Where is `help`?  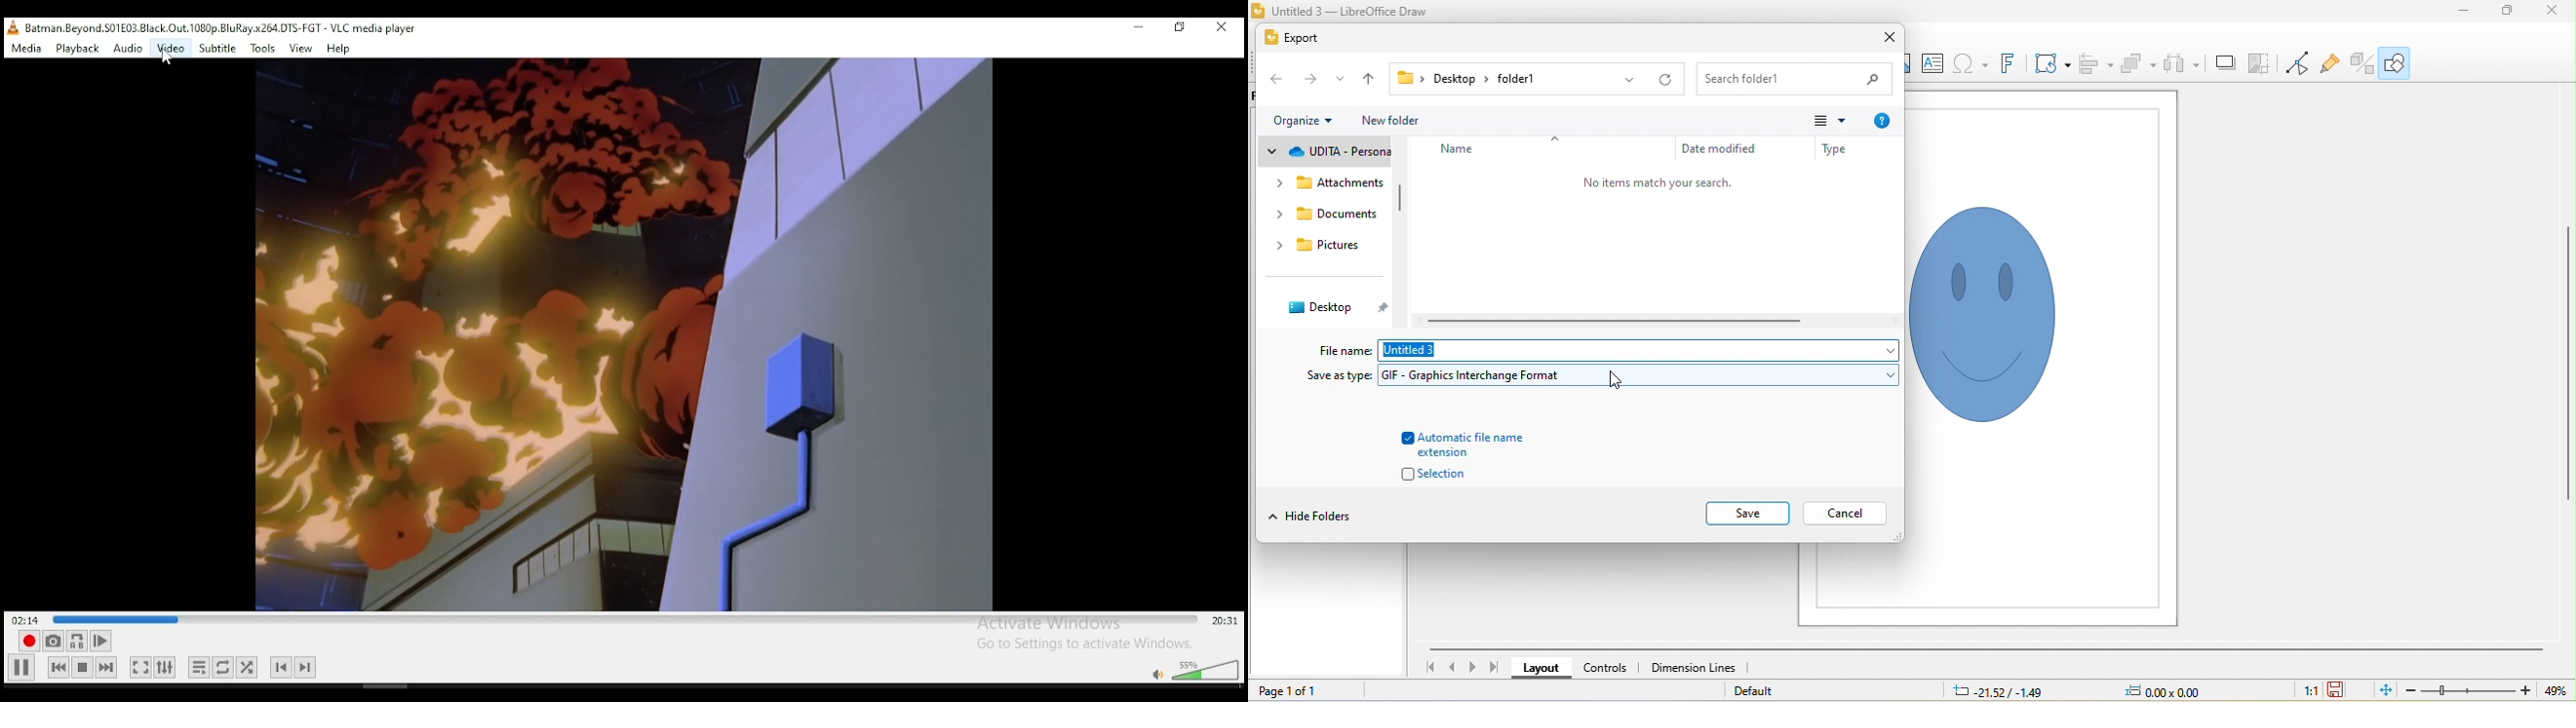 help is located at coordinates (1884, 122).